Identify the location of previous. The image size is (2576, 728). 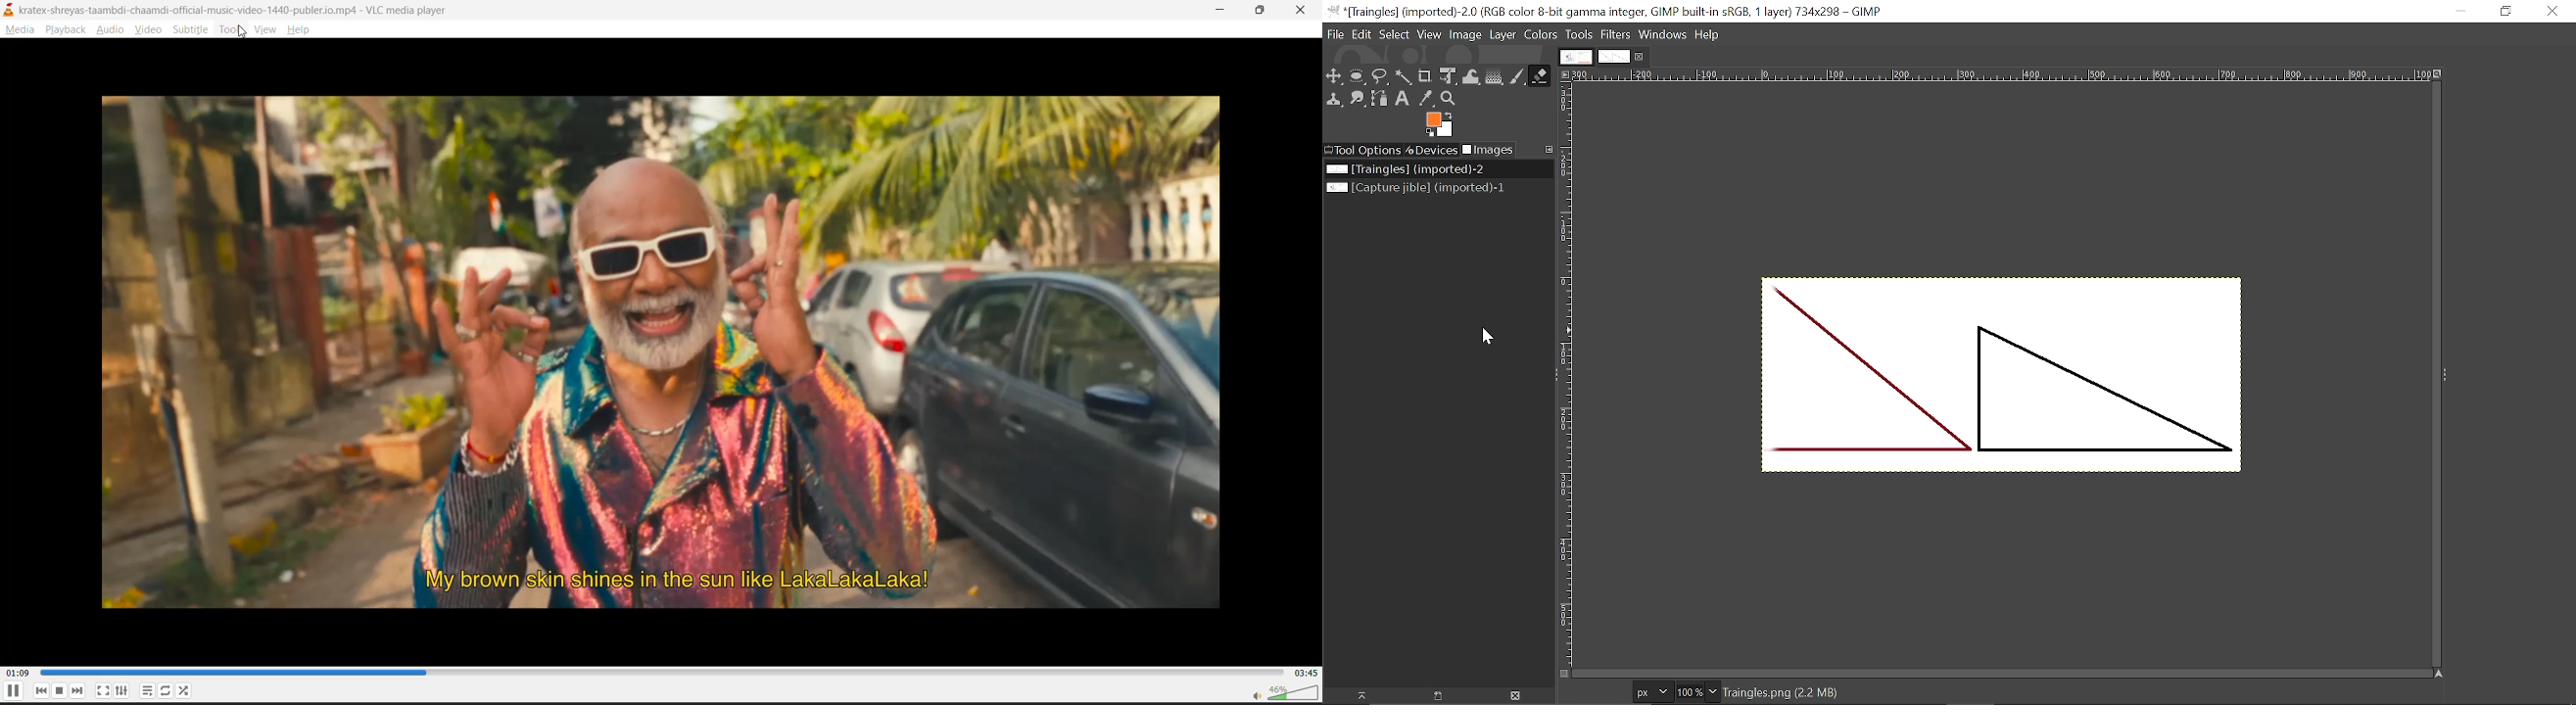
(41, 691).